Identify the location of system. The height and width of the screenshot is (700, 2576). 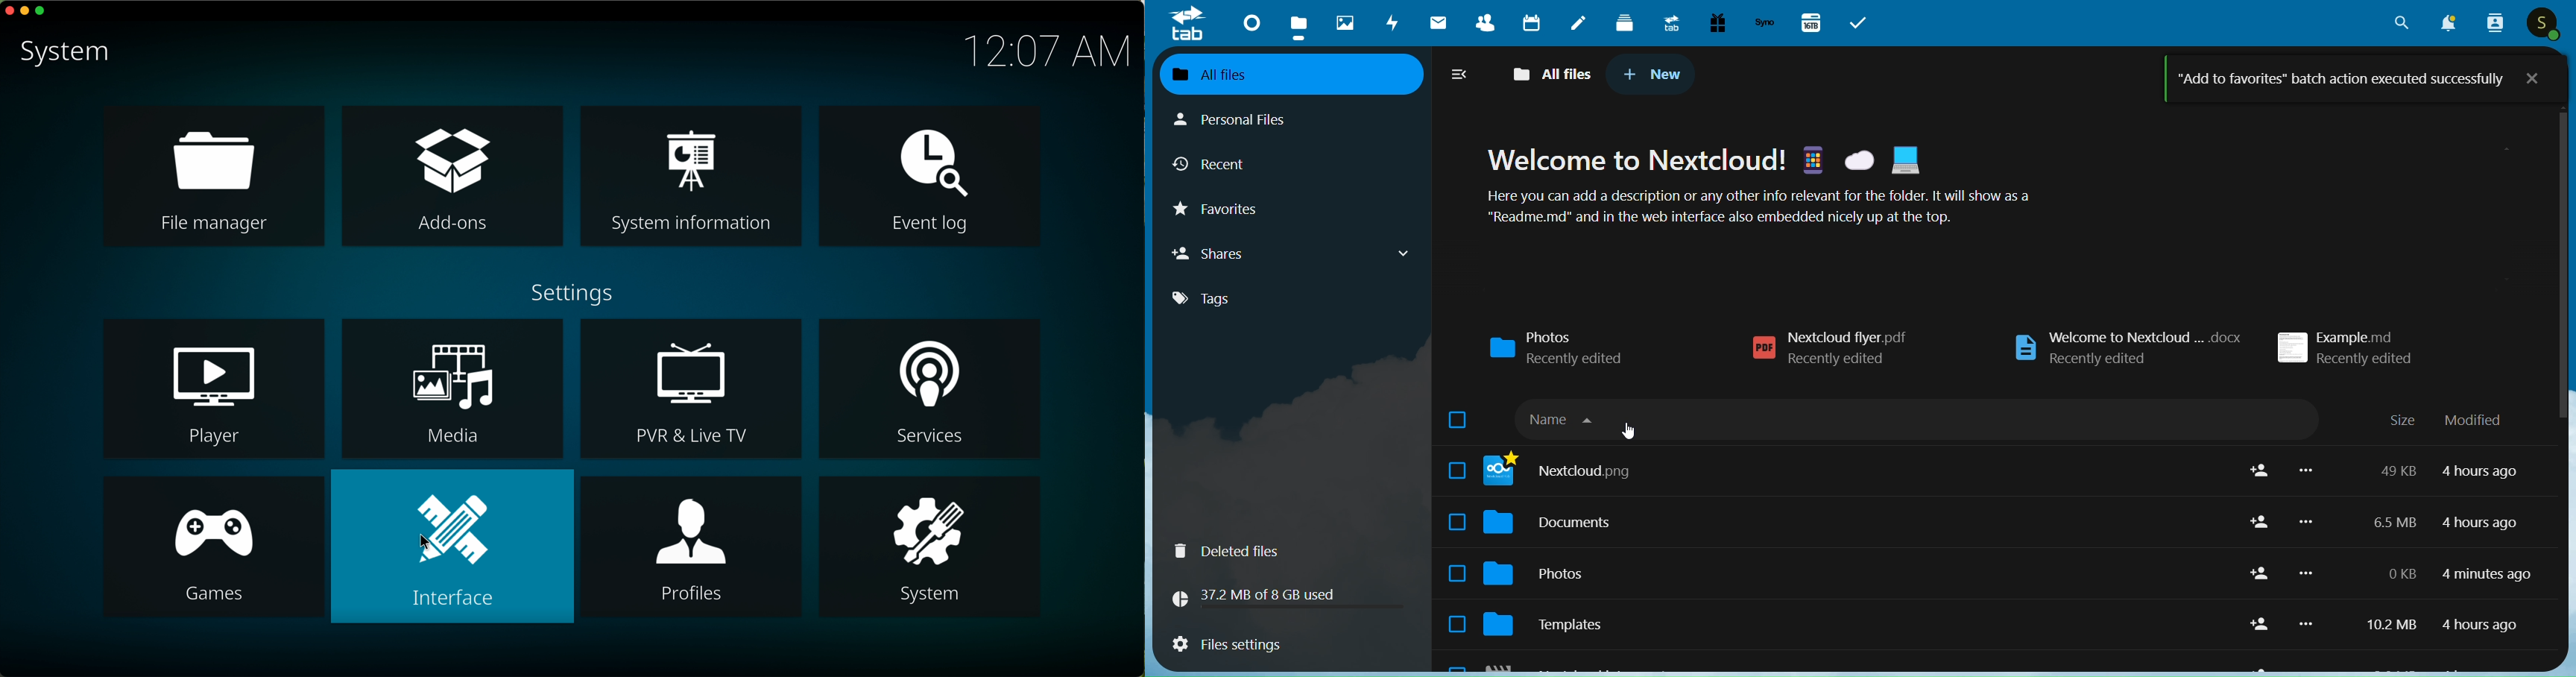
(69, 55).